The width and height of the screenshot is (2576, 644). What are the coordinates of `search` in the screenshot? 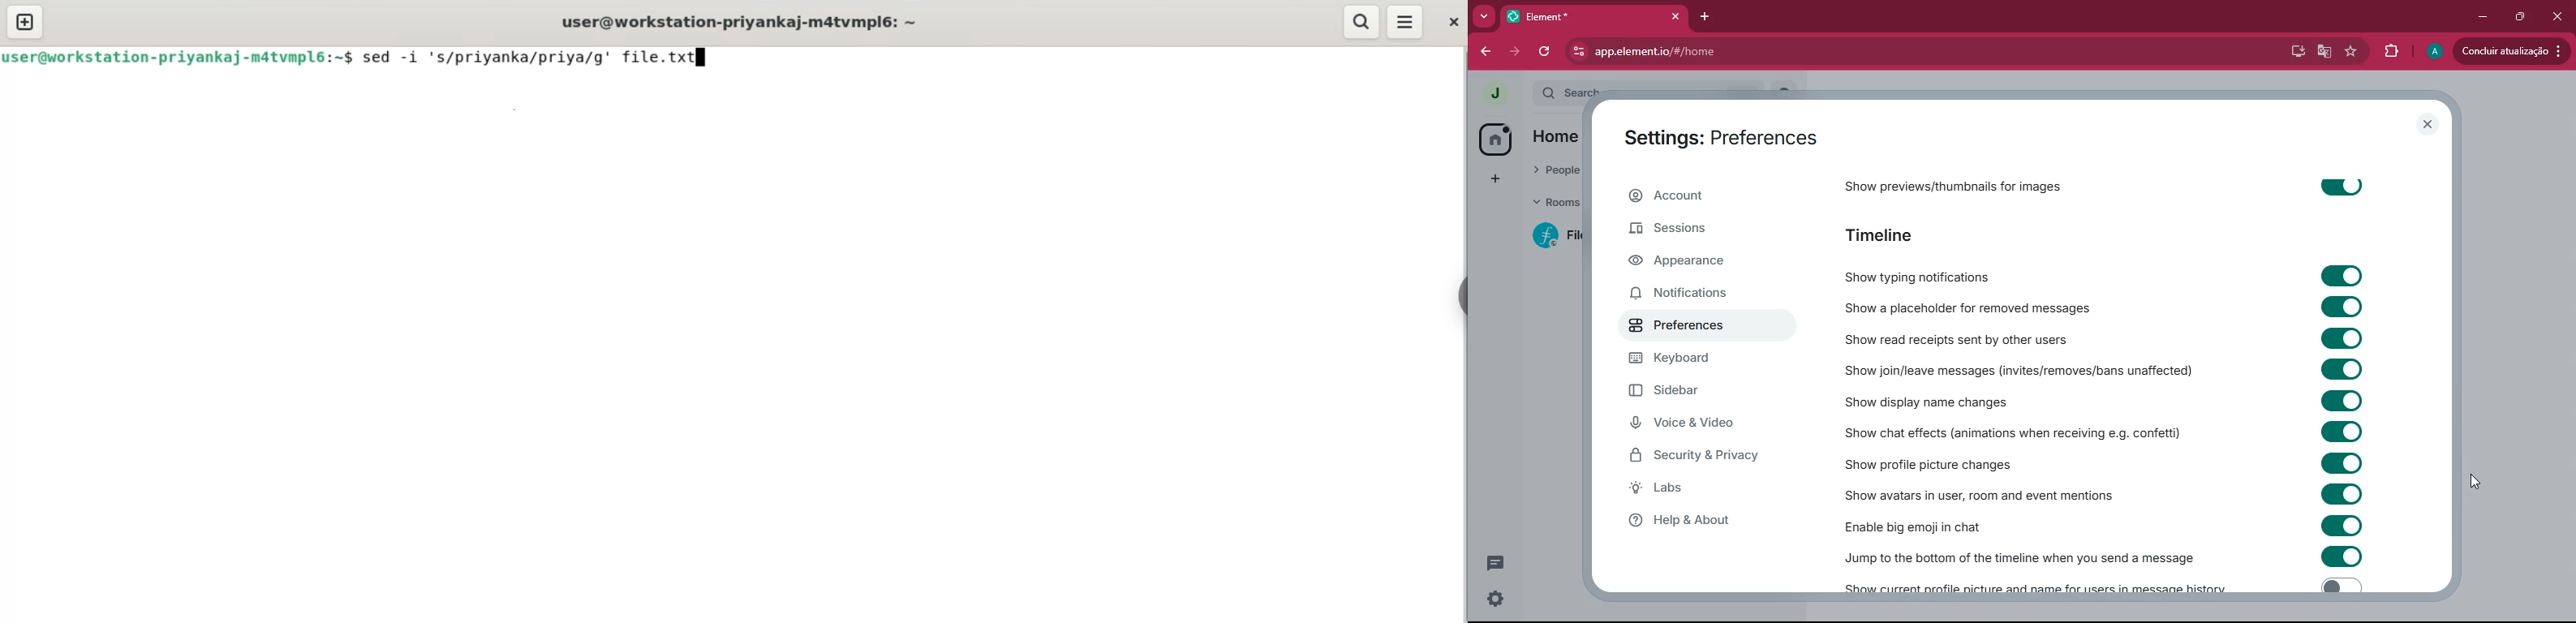 It's located at (1576, 89).